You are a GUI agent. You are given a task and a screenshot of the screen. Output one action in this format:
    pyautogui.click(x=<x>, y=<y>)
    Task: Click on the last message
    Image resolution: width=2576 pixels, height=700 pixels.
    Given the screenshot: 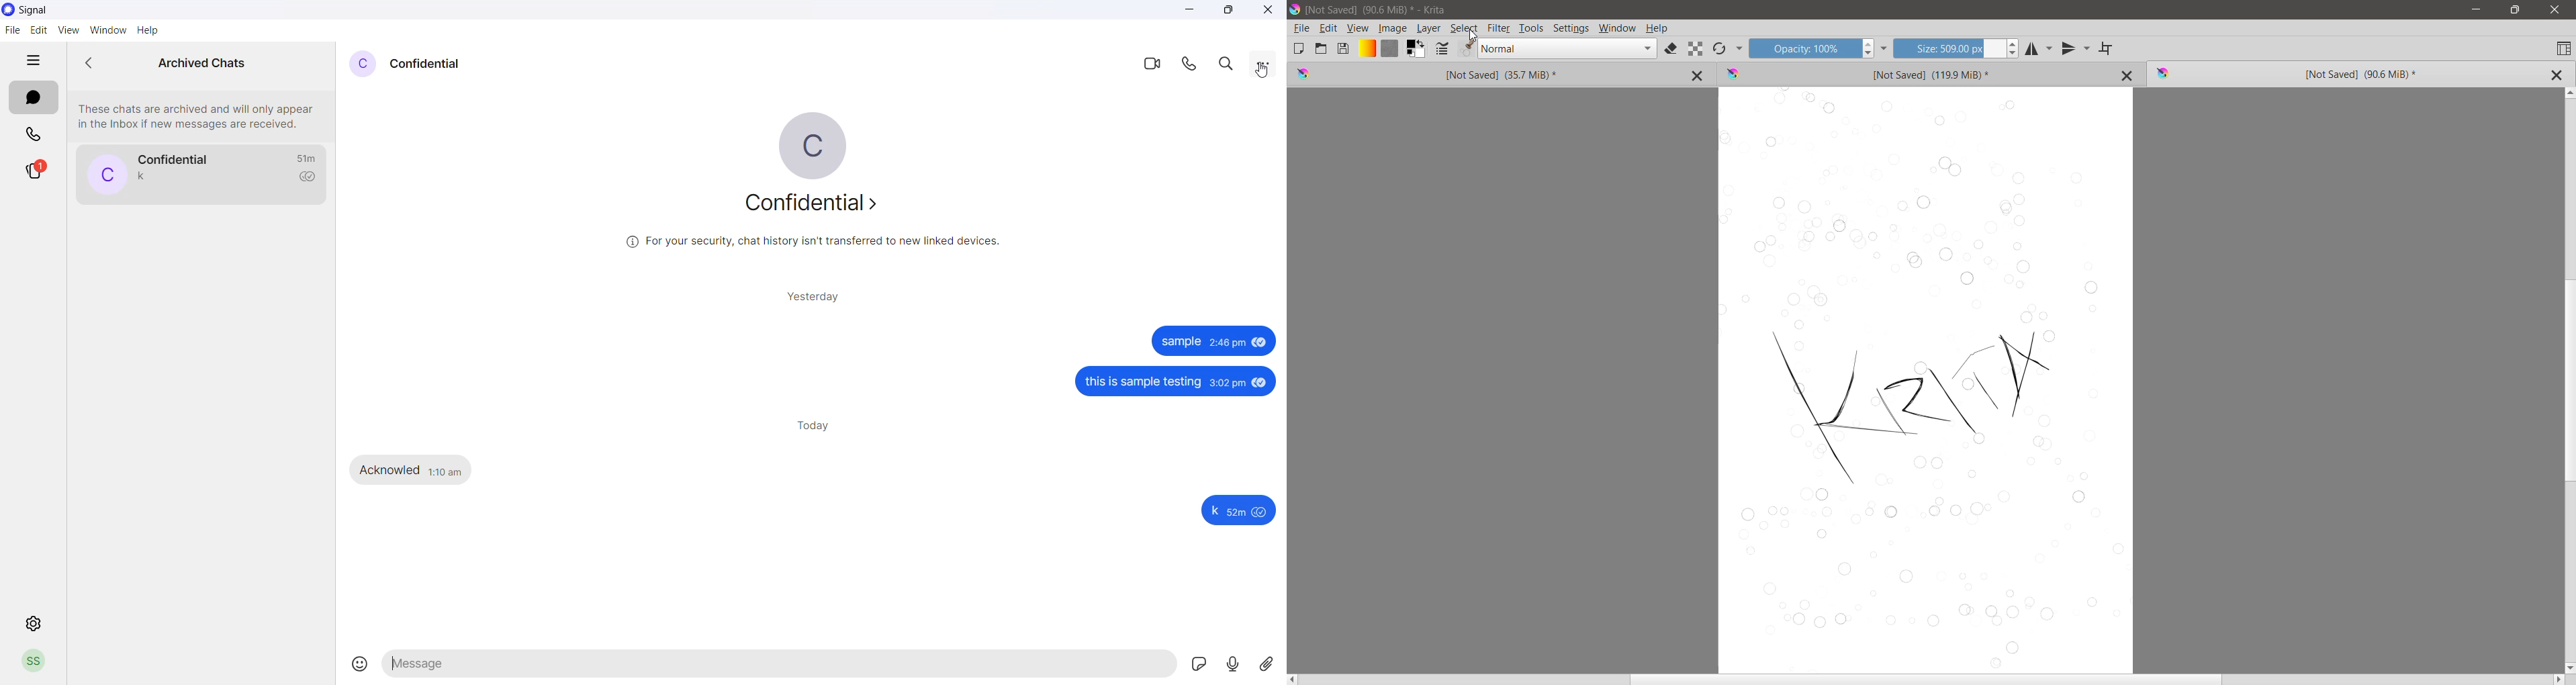 What is the action you would take?
    pyautogui.click(x=140, y=177)
    